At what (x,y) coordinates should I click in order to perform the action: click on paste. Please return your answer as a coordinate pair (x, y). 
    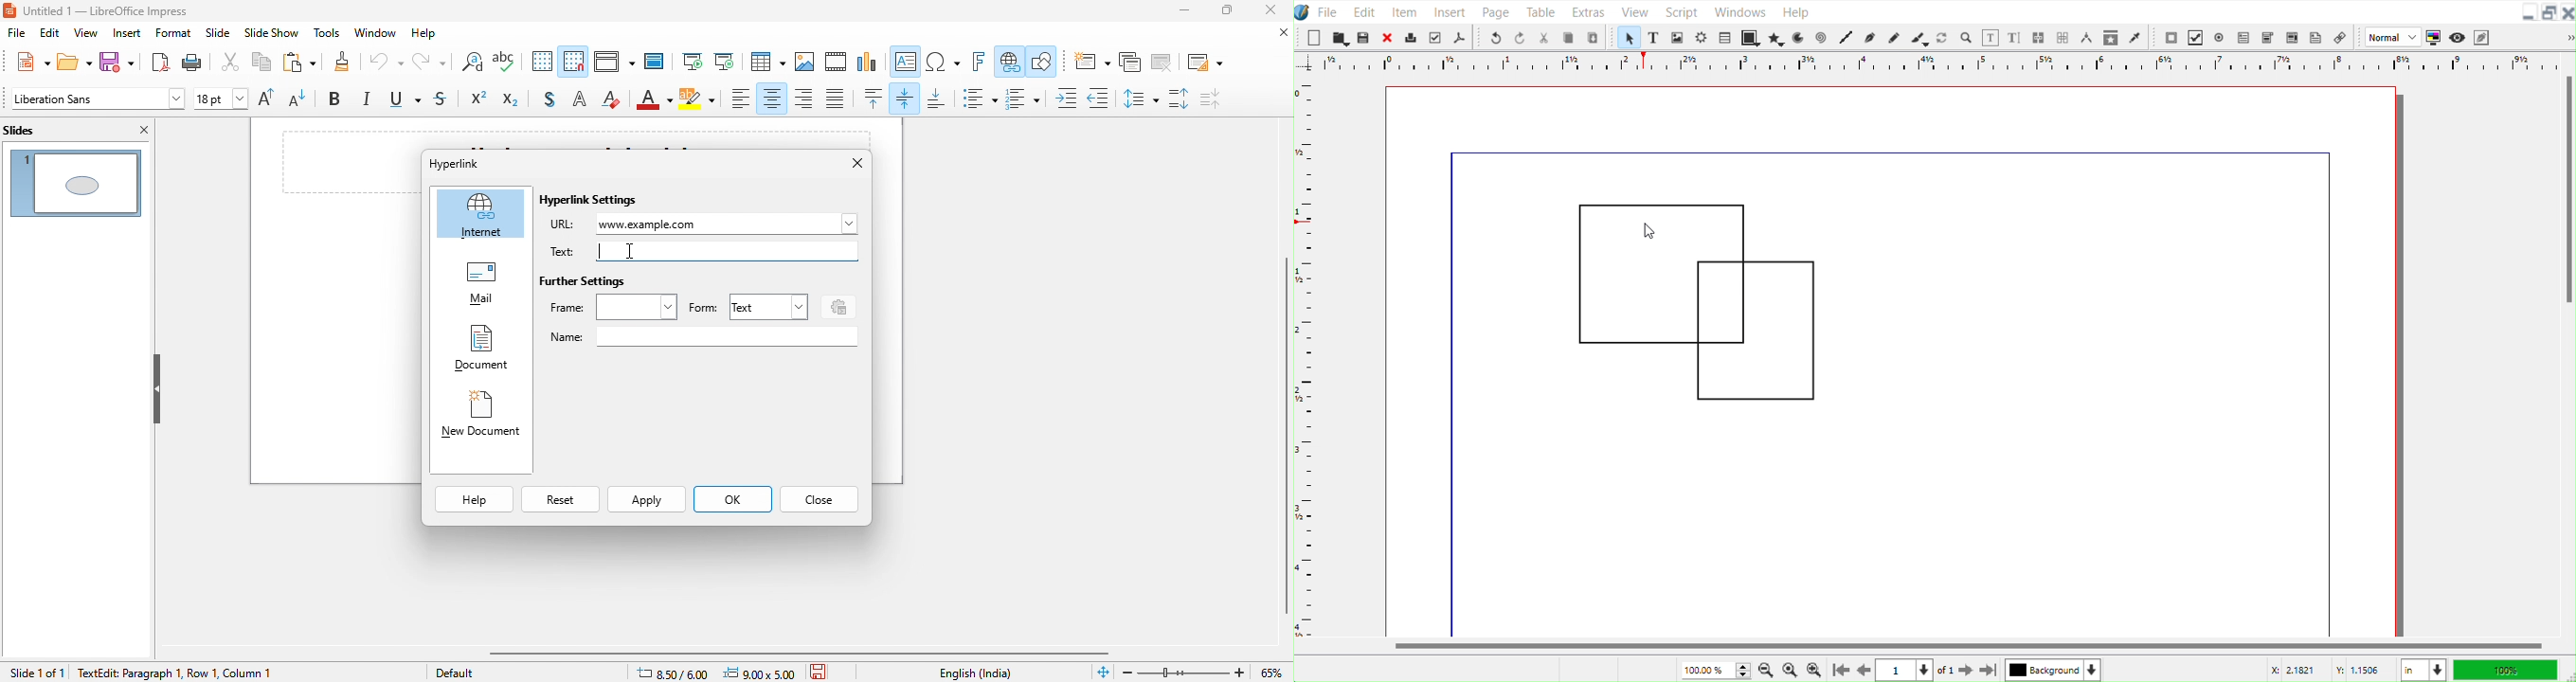
    Looking at the image, I should click on (297, 63).